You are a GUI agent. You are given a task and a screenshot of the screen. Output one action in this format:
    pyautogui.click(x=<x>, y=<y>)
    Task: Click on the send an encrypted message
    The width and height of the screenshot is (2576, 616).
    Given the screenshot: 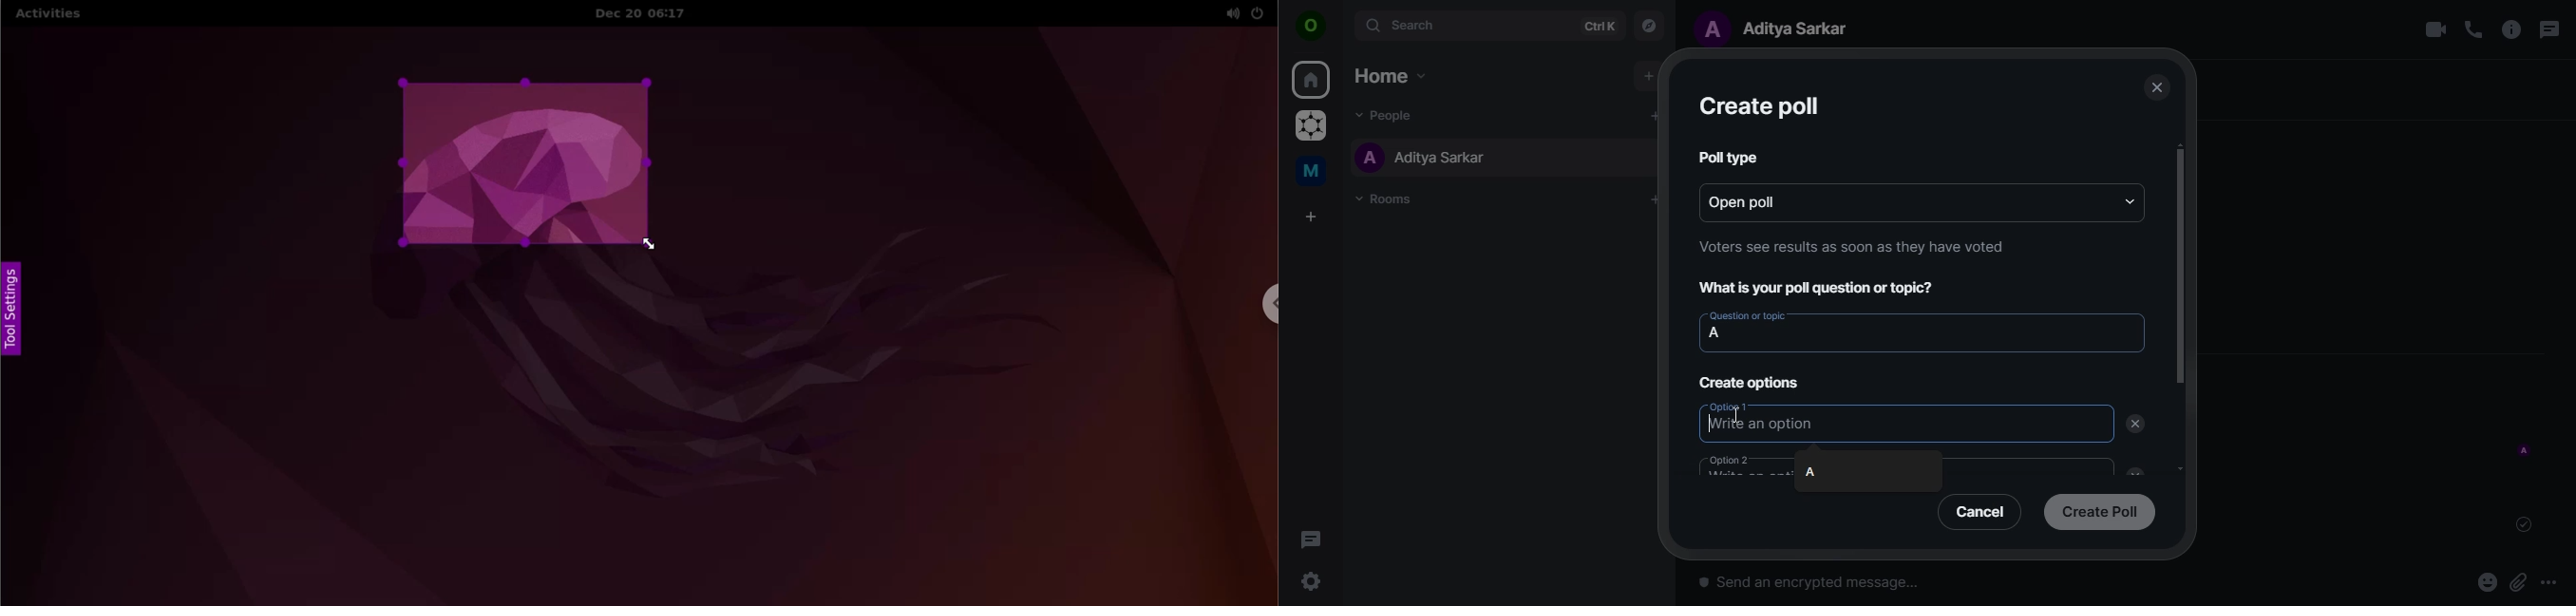 What is the action you would take?
    pyautogui.click(x=1914, y=588)
    